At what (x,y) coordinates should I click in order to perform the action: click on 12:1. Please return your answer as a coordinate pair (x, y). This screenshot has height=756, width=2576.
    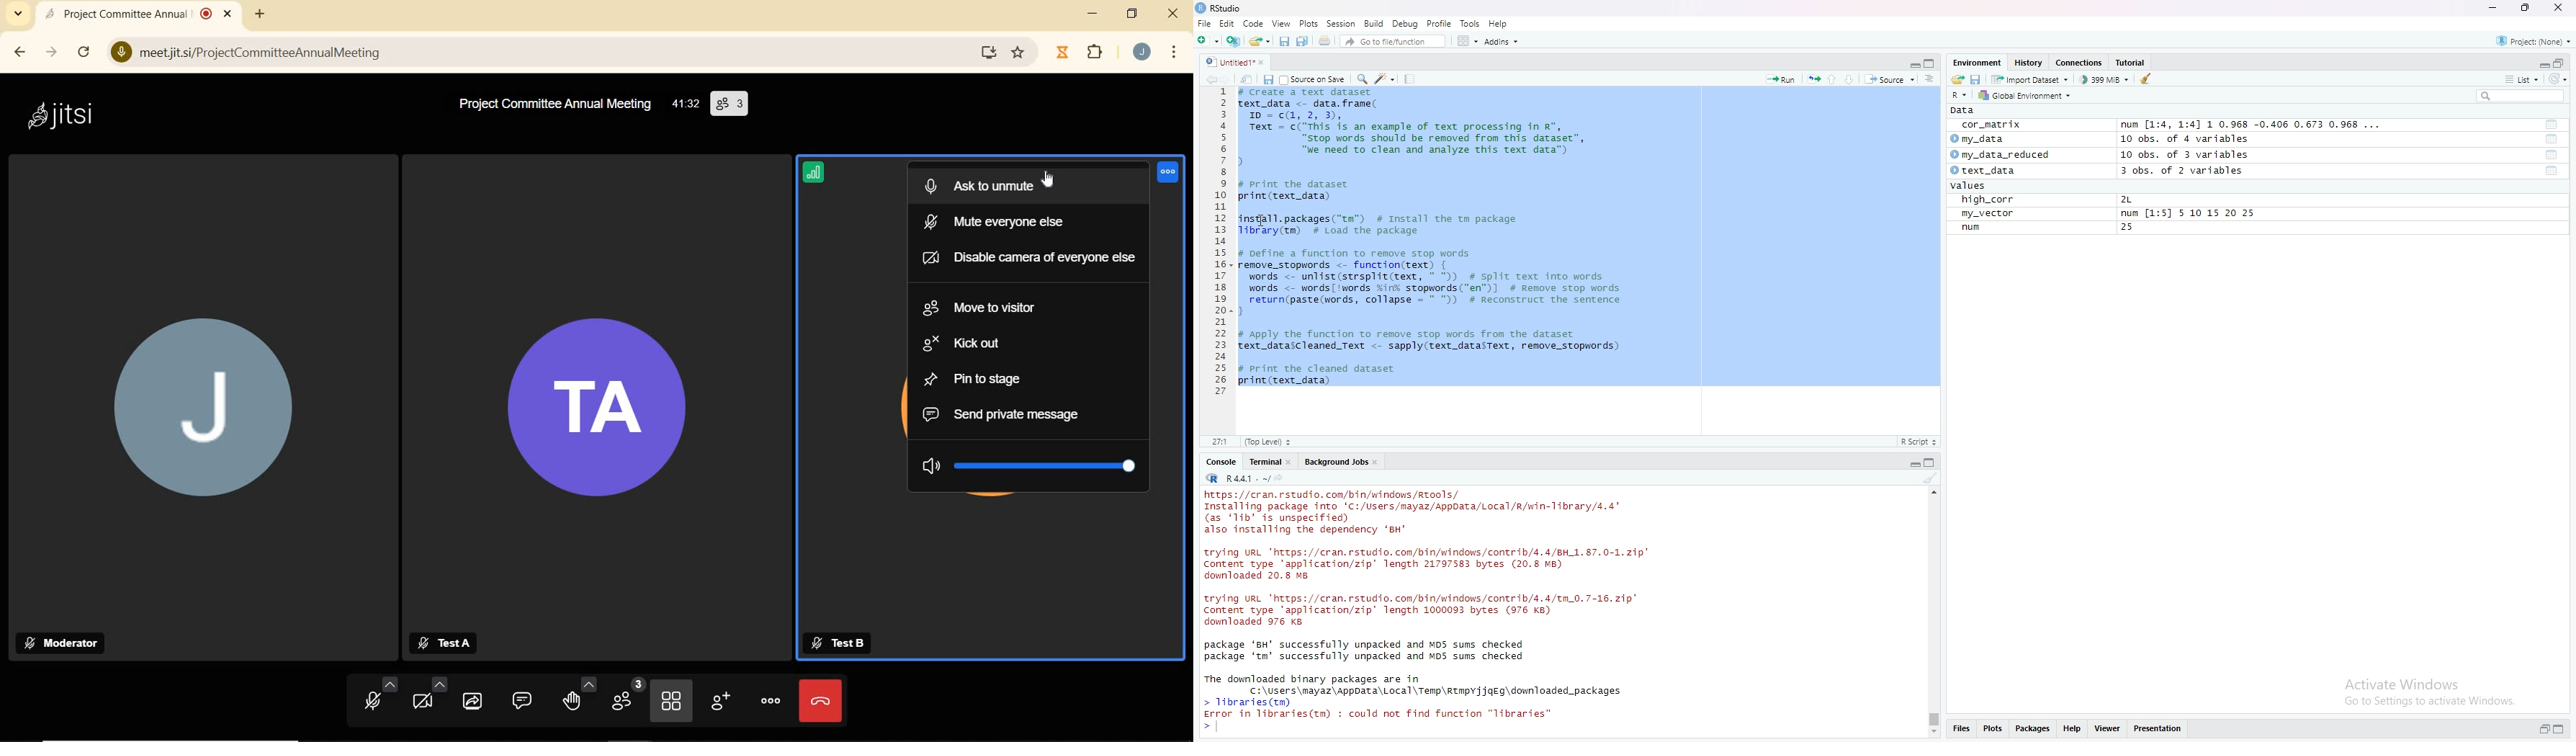
    Looking at the image, I should click on (1221, 442).